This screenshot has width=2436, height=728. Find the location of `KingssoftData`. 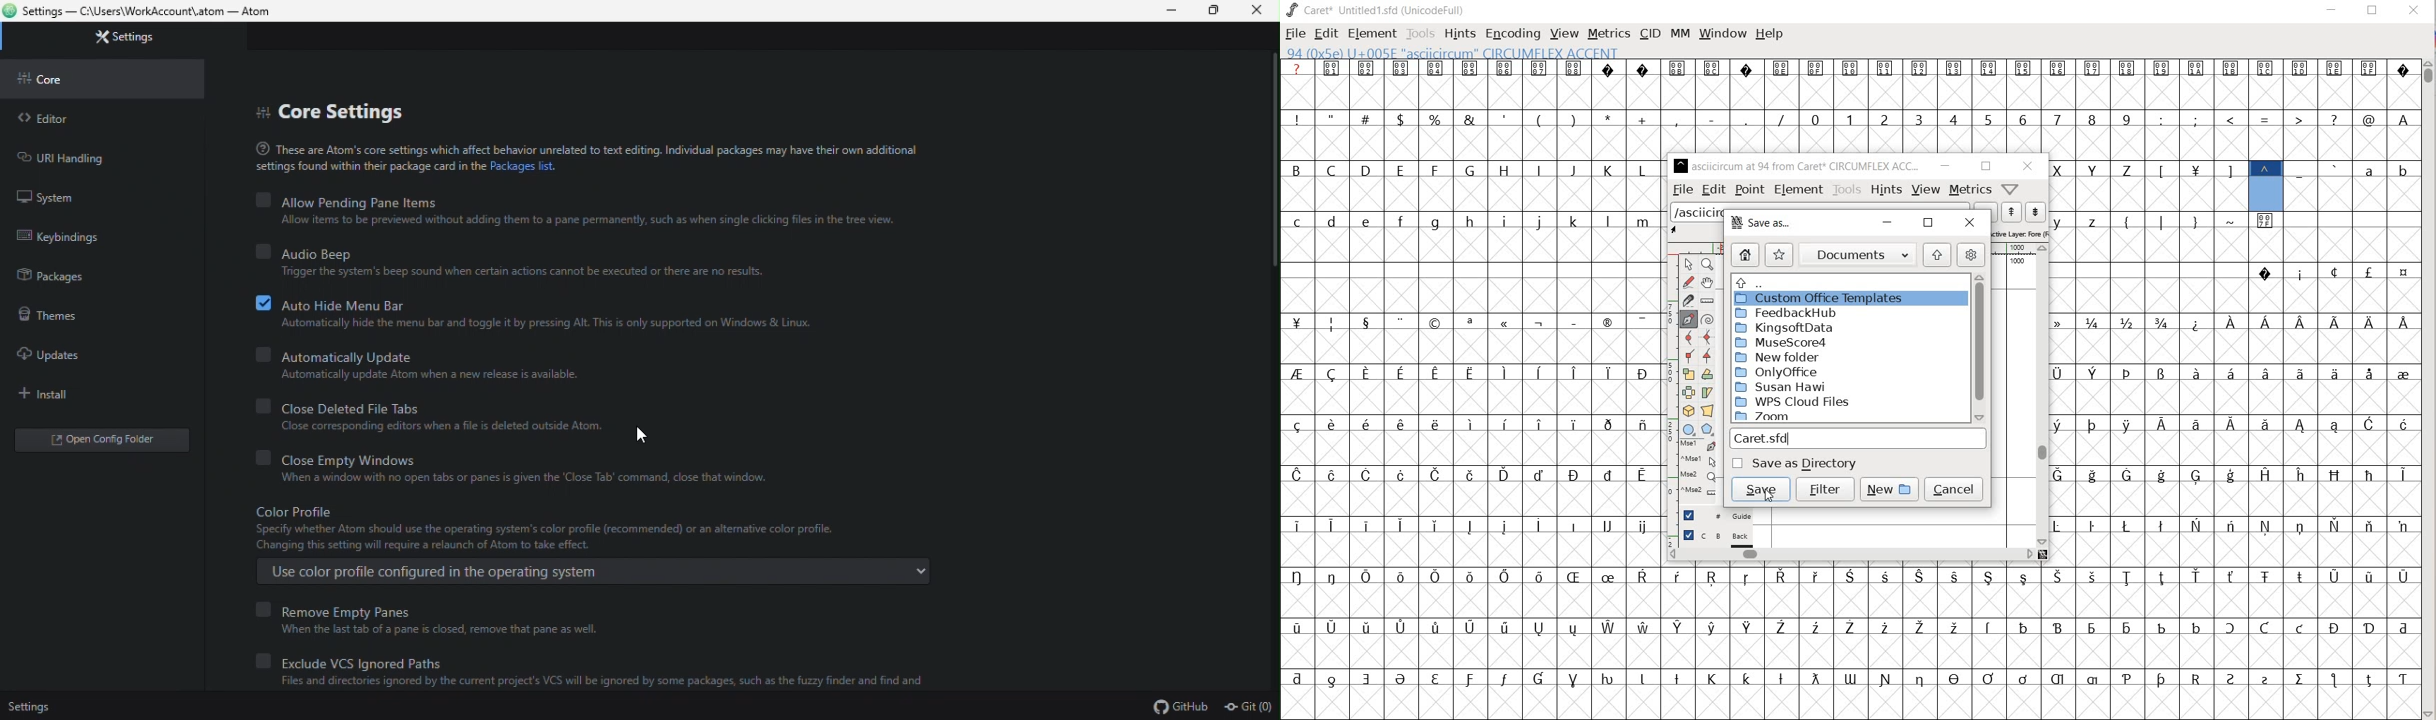

KingssoftData is located at coordinates (1785, 328).